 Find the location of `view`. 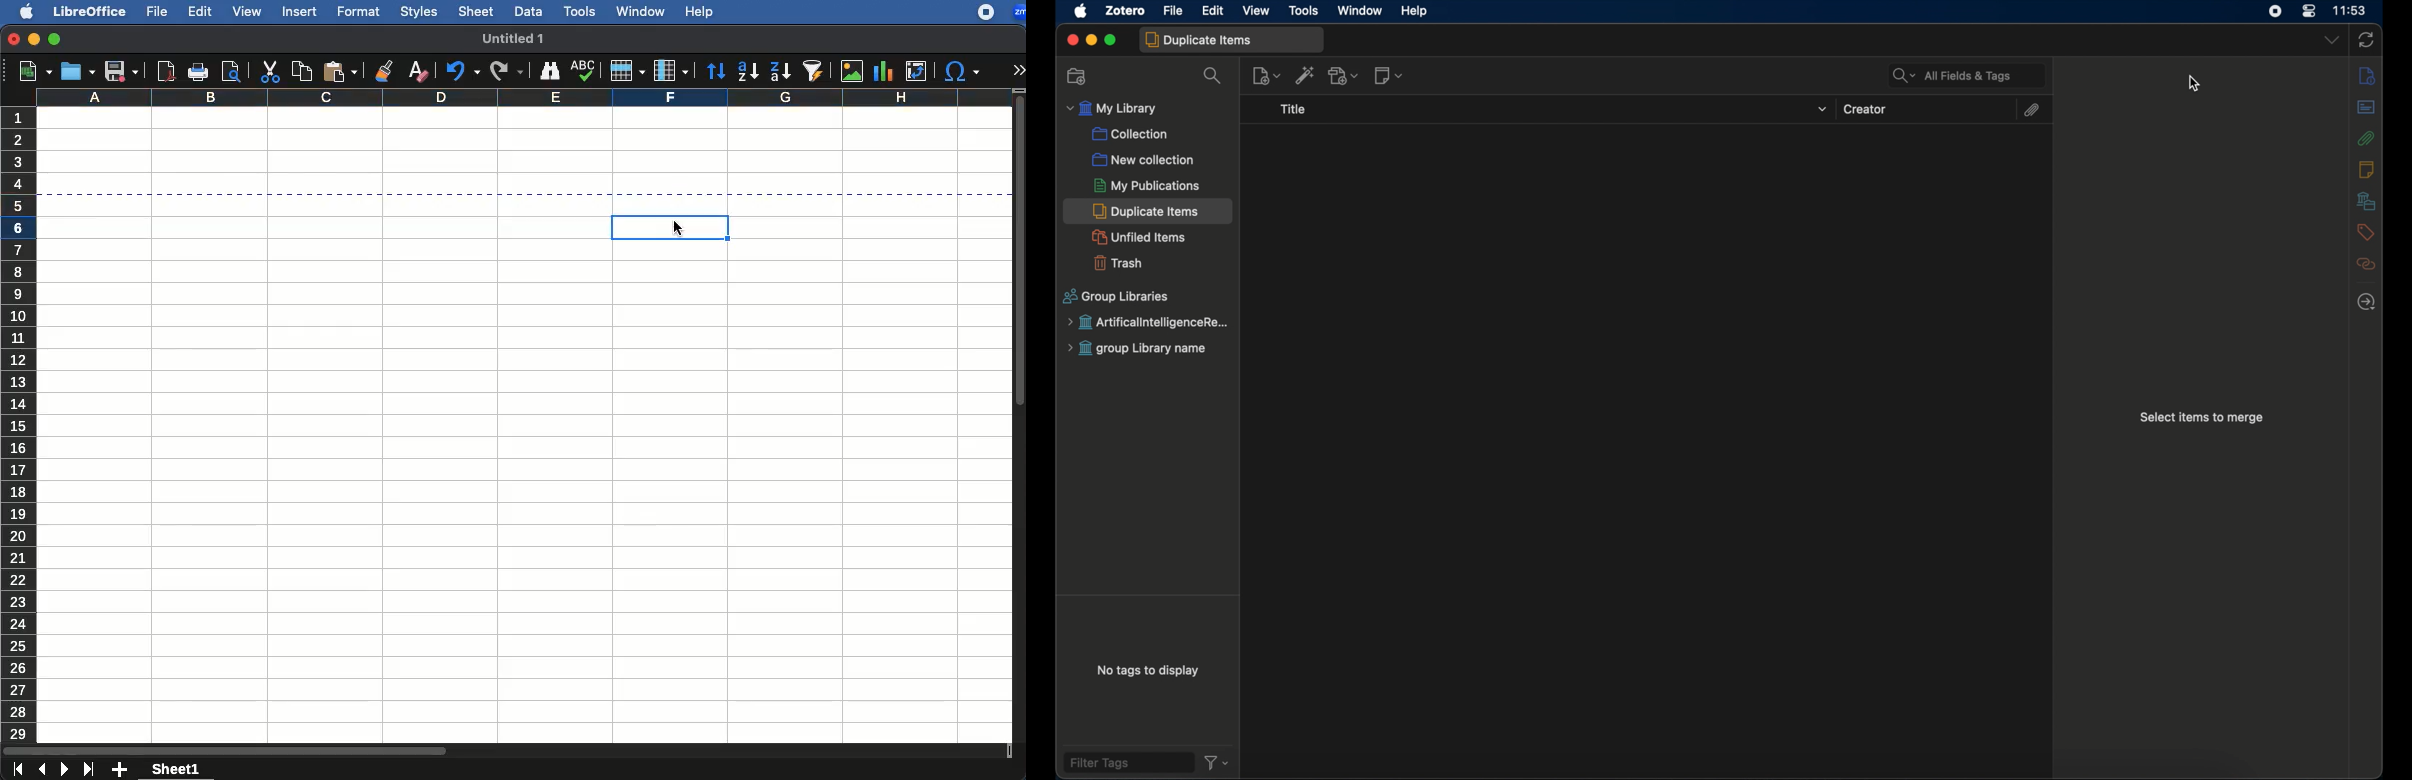

view is located at coordinates (1256, 11).